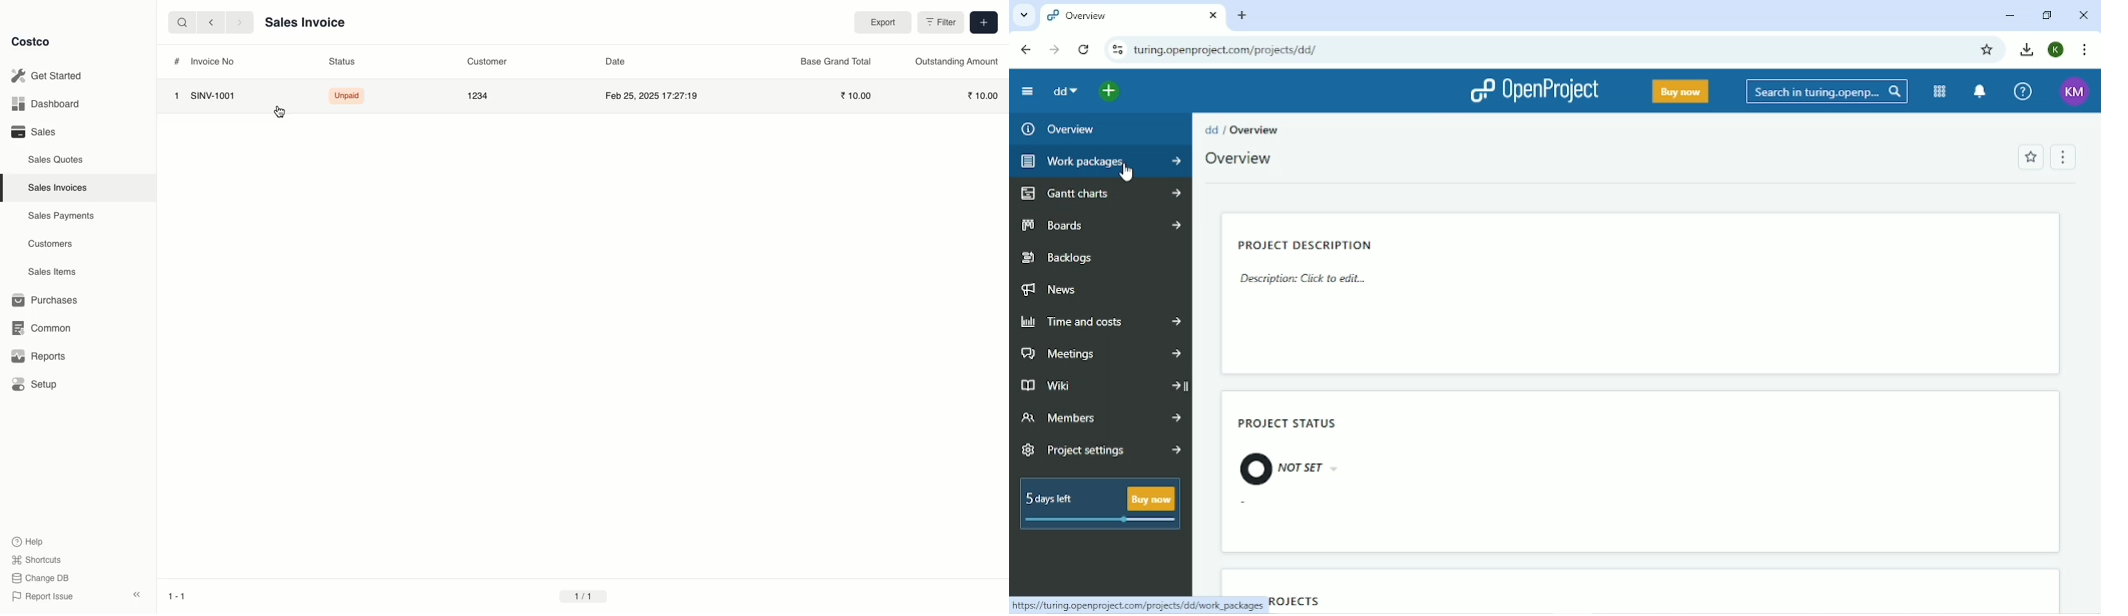  What do you see at coordinates (1099, 322) in the screenshot?
I see `Time and costs` at bounding box center [1099, 322].